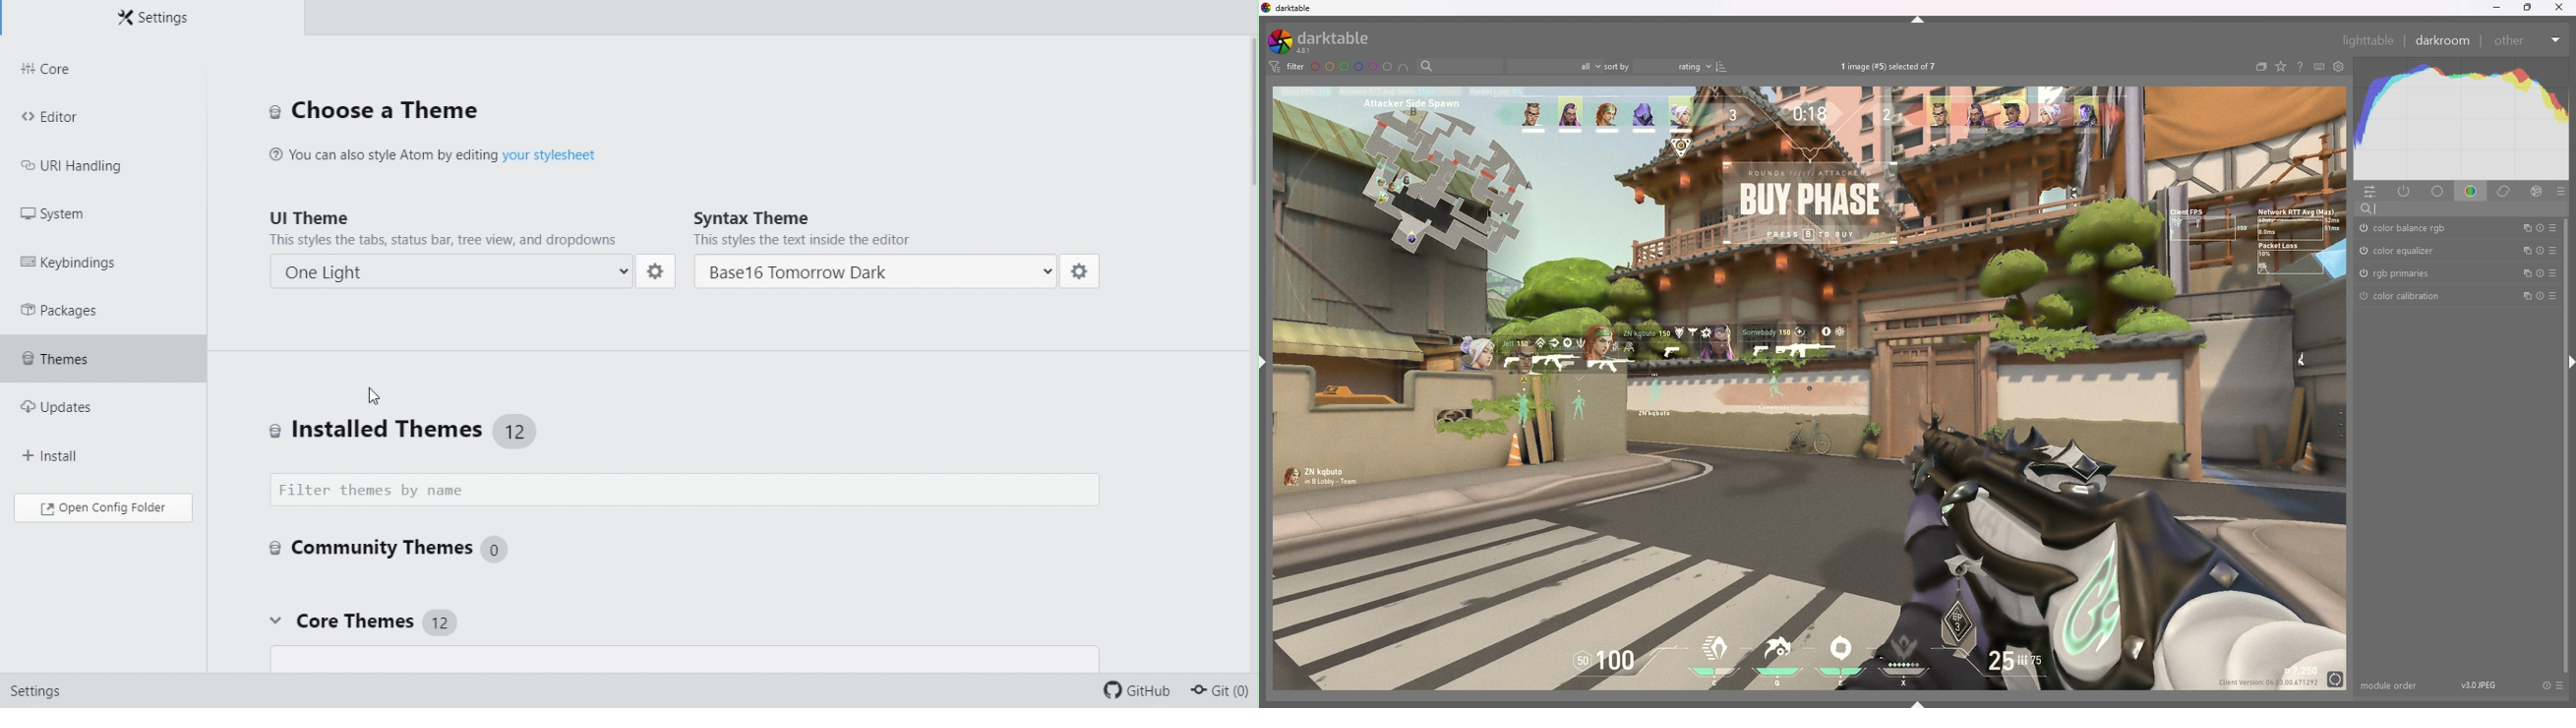  I want to click on base, so click(2440, 191).